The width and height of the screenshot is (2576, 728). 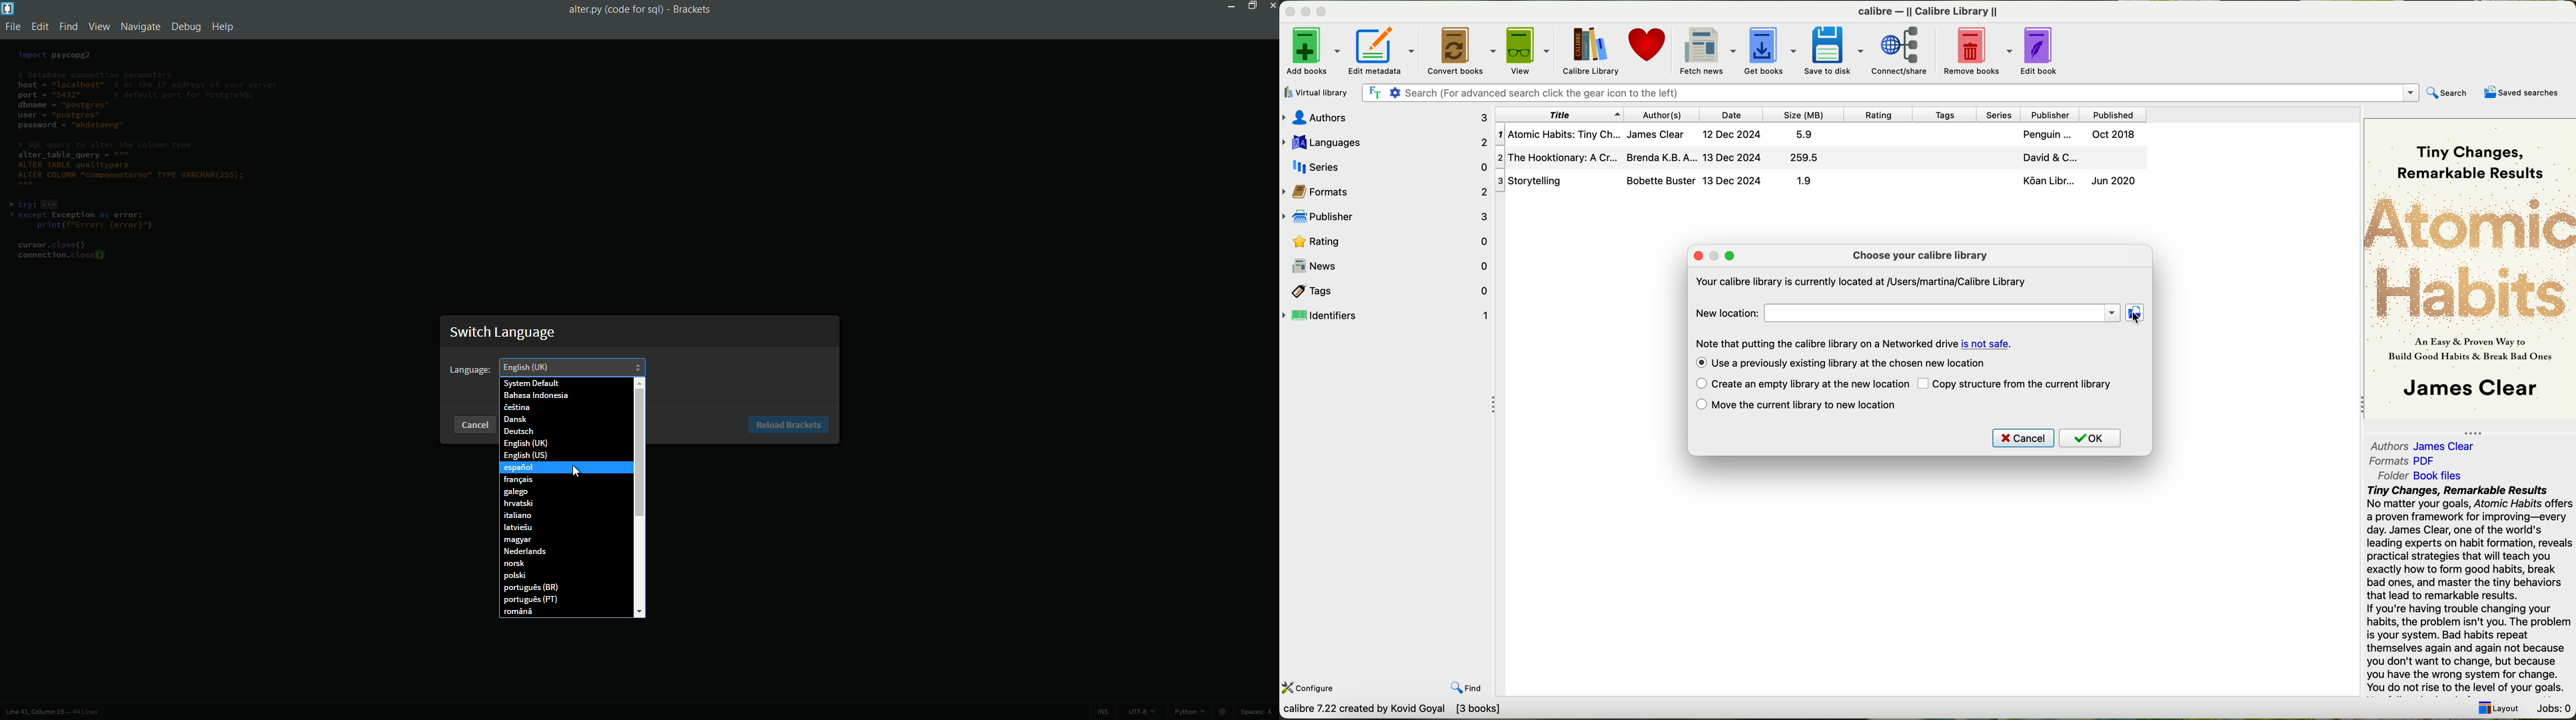 I want to click on minimize, so click(x=1233, y=7).